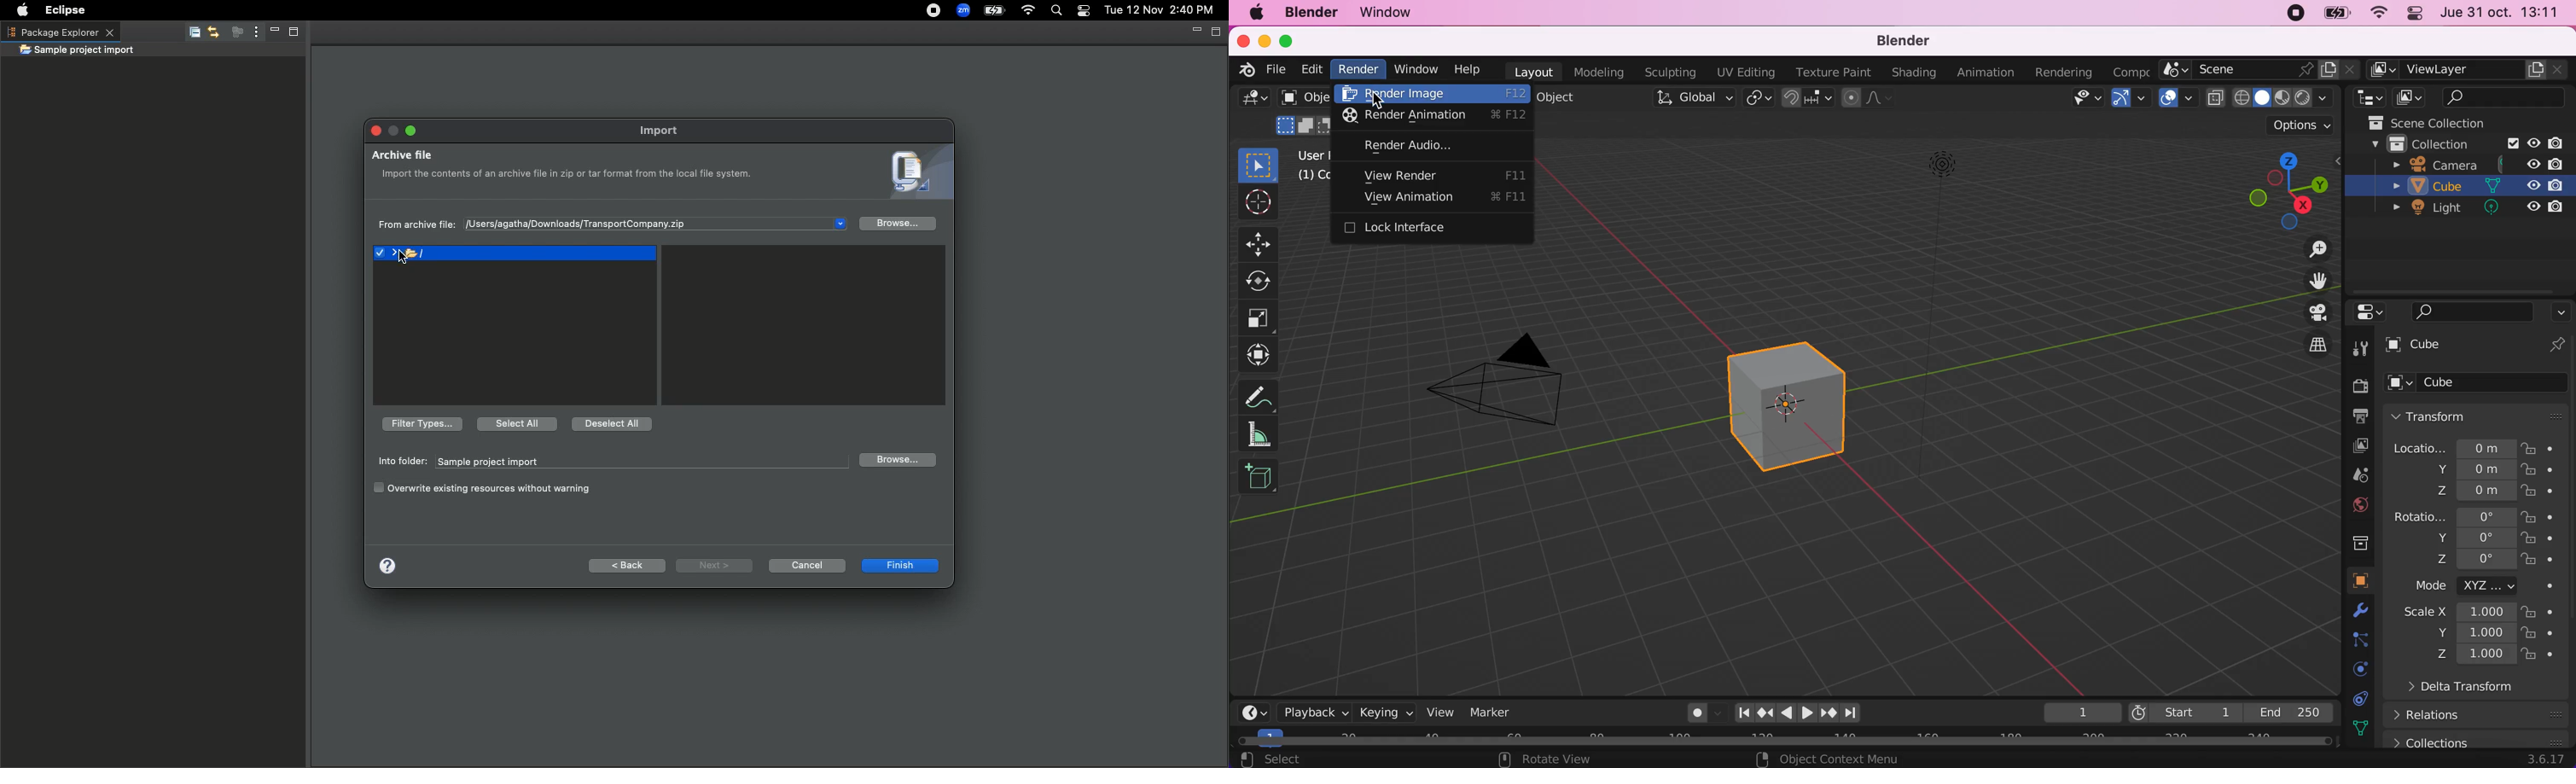  Describe the element at coordinates (1696, 715) in the screenshot. I see `auto keying` at that location.